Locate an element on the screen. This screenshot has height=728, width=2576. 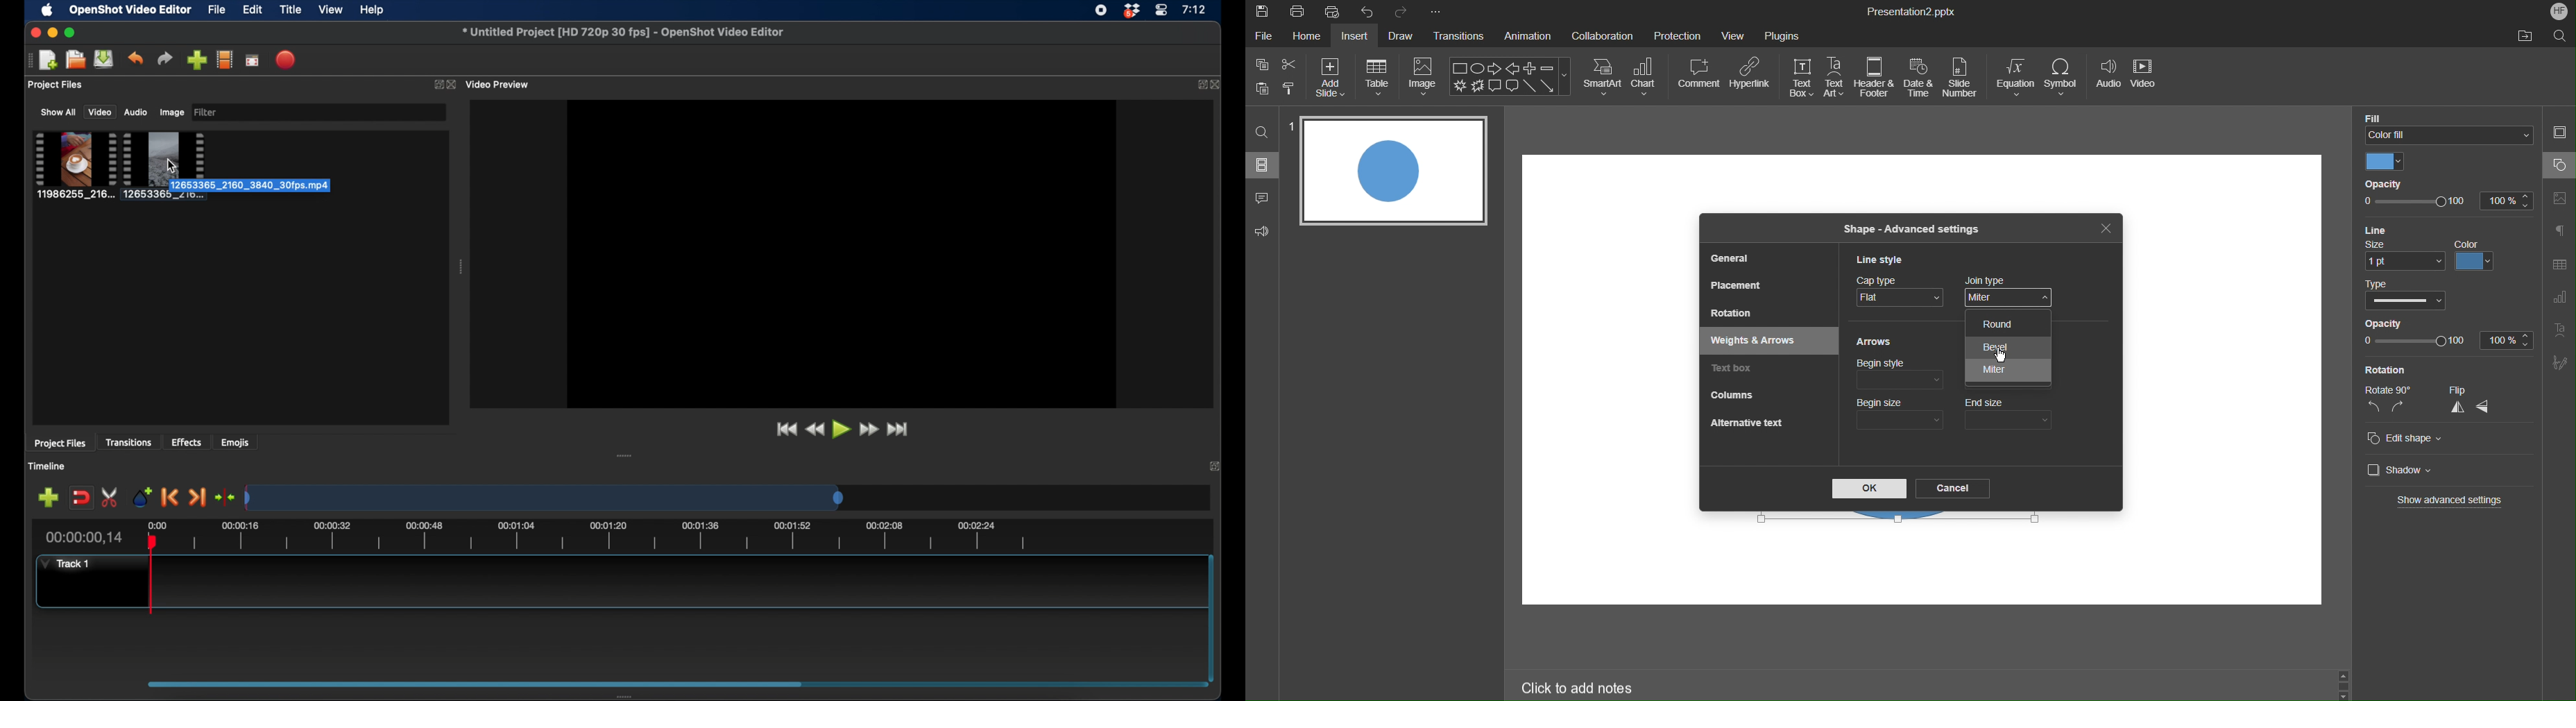
Text box is located at coordinates (1734, 369).